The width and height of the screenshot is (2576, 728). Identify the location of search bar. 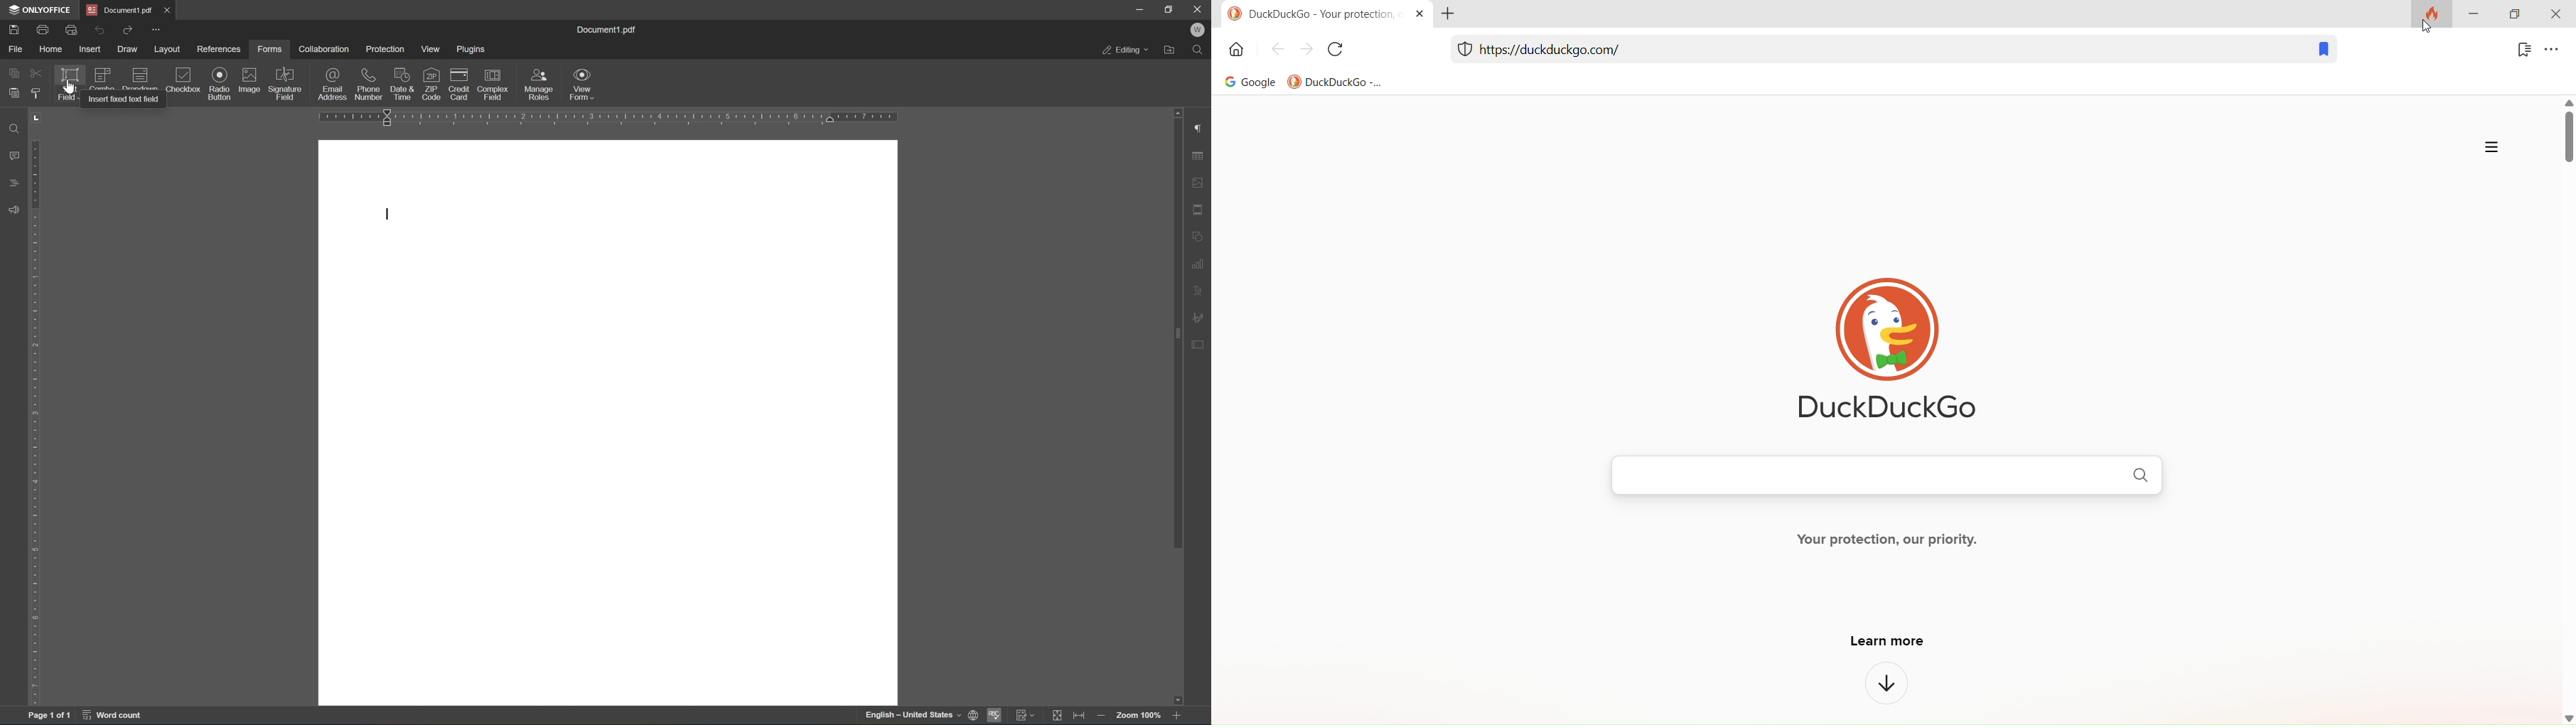
(1867, 477).